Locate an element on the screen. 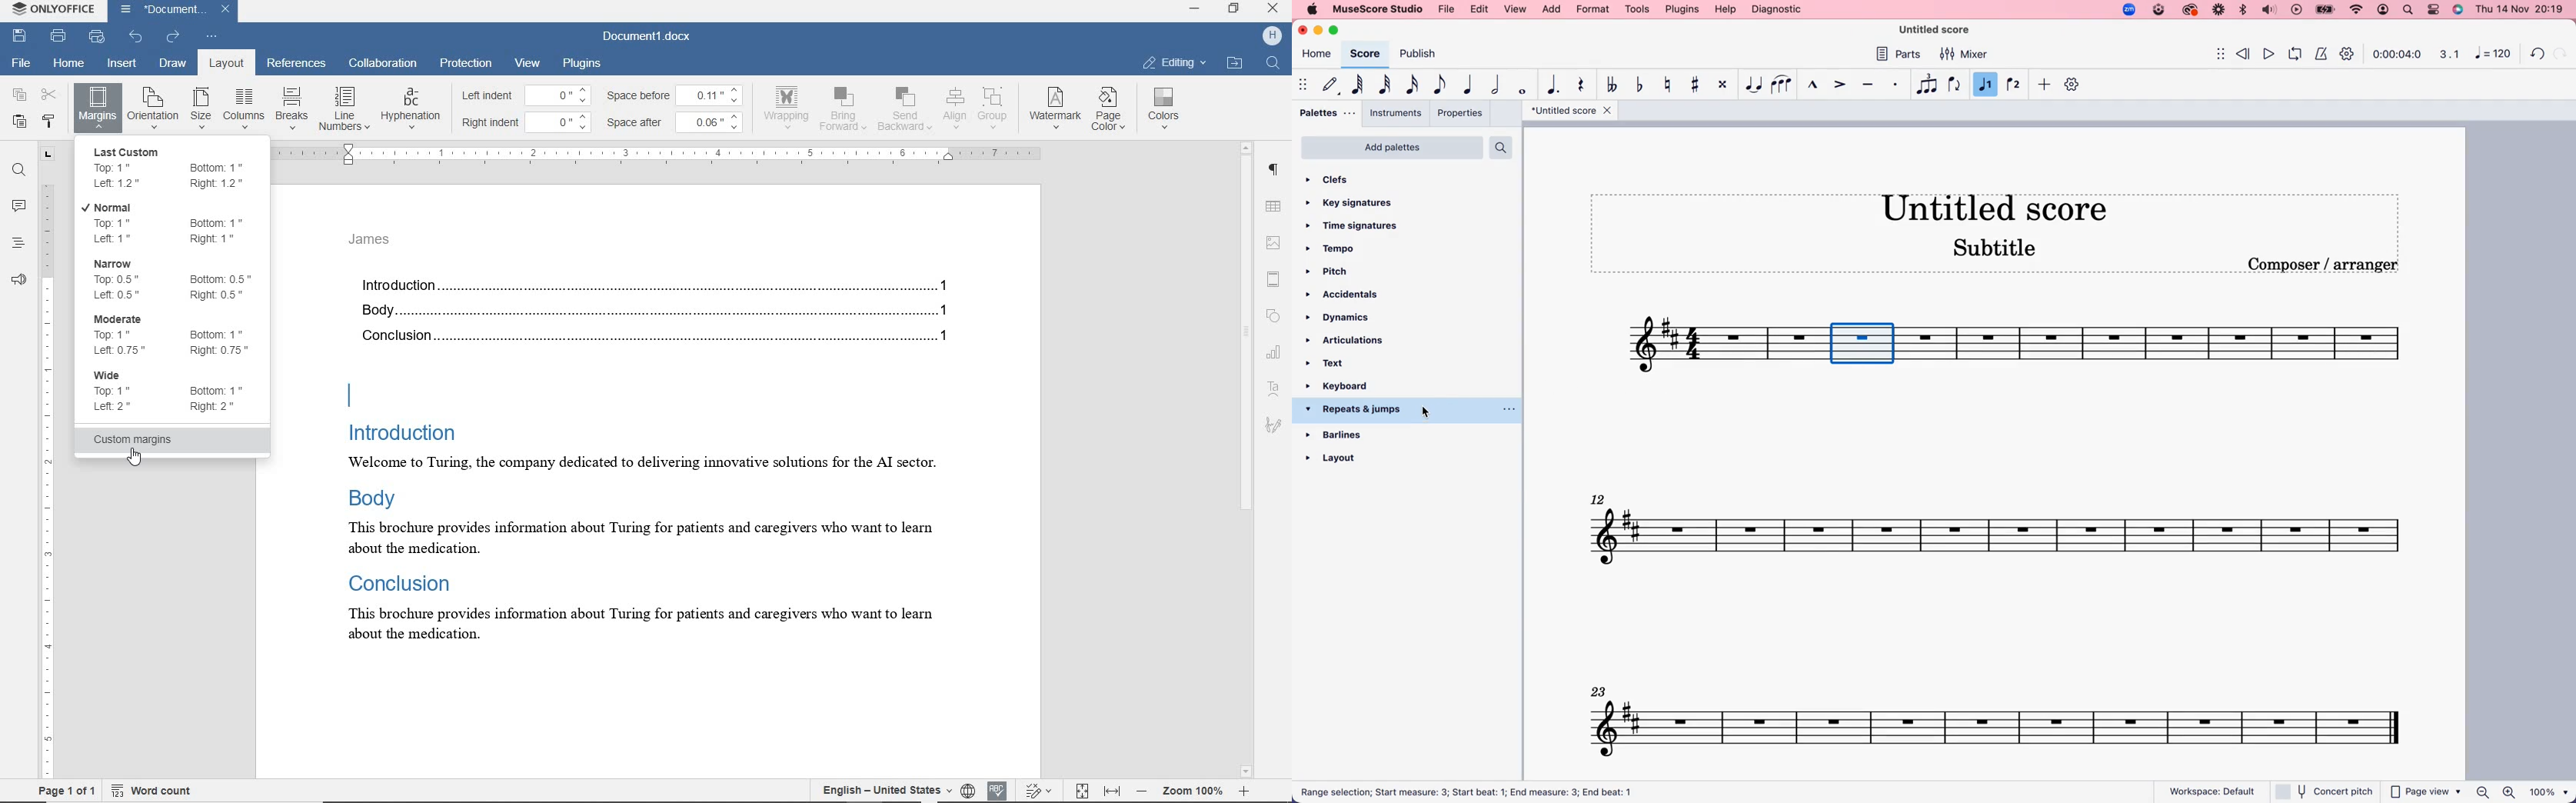 The image size is (2576, 812). toggle natural is located at coordinates (1670, 86).